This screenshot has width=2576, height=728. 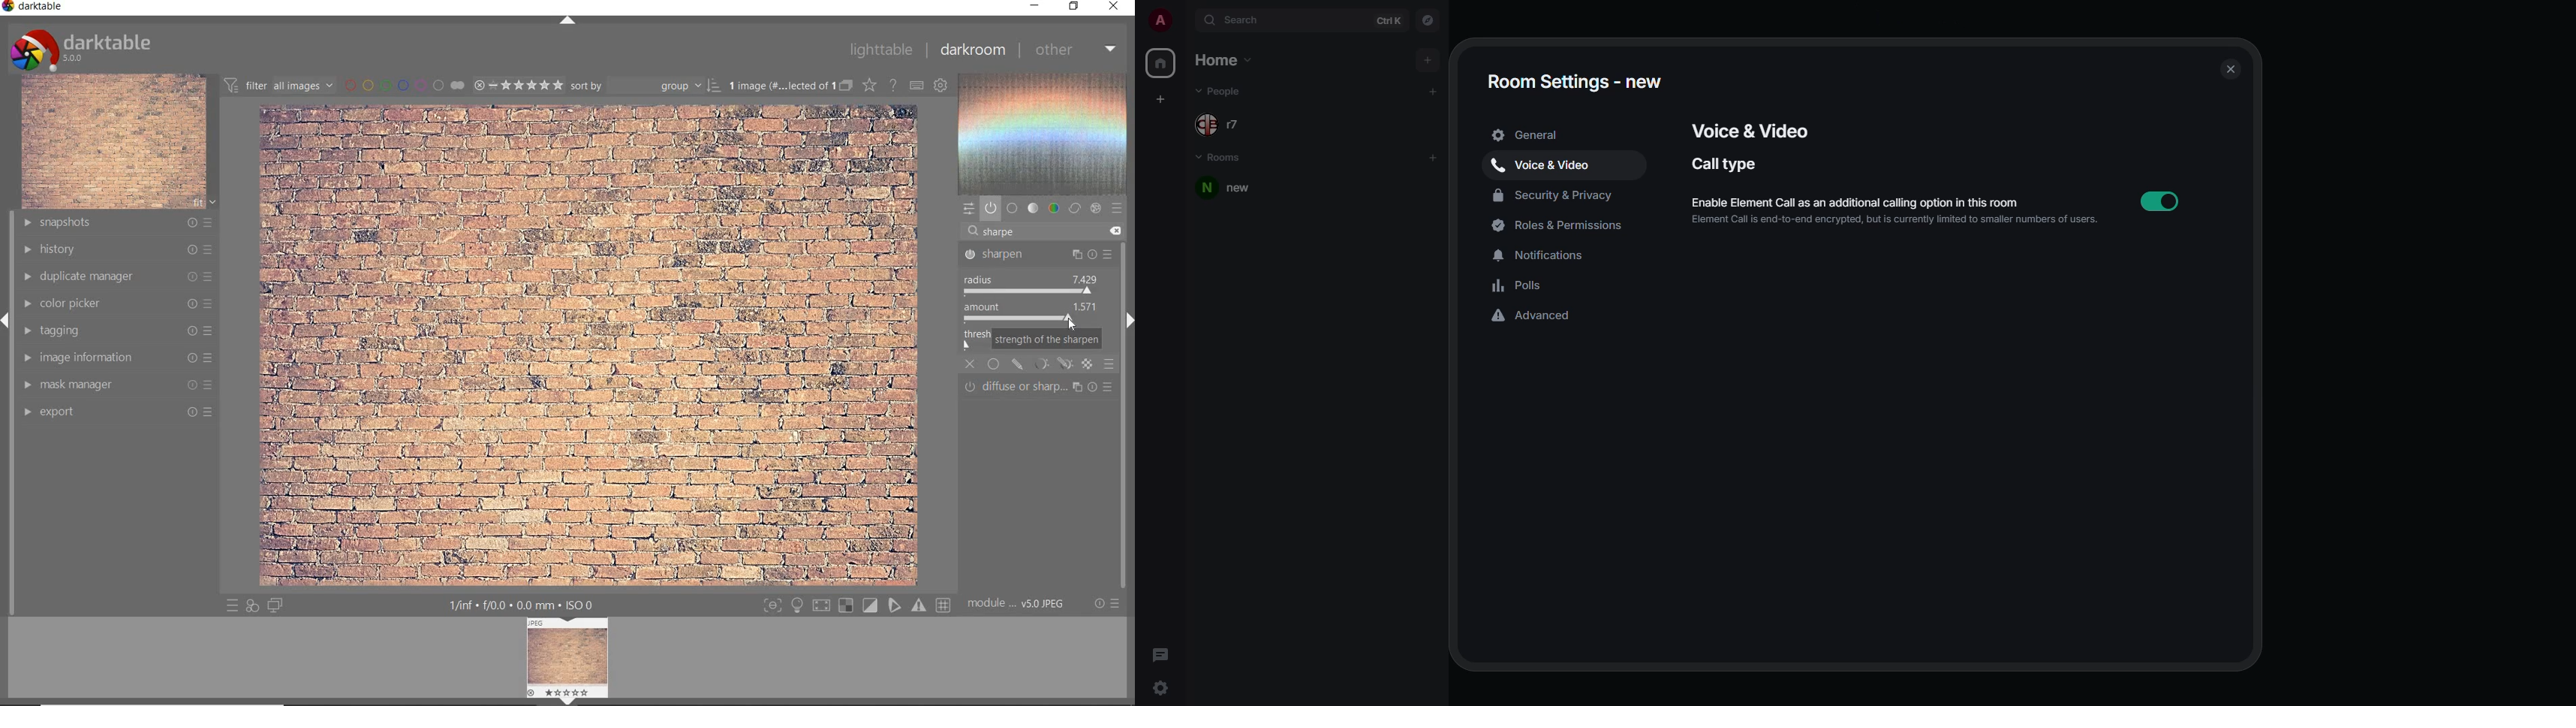 What do you see at coordinates (1234, 189) in the screenshot?
I see `room` at bounding box center [1234, 189].